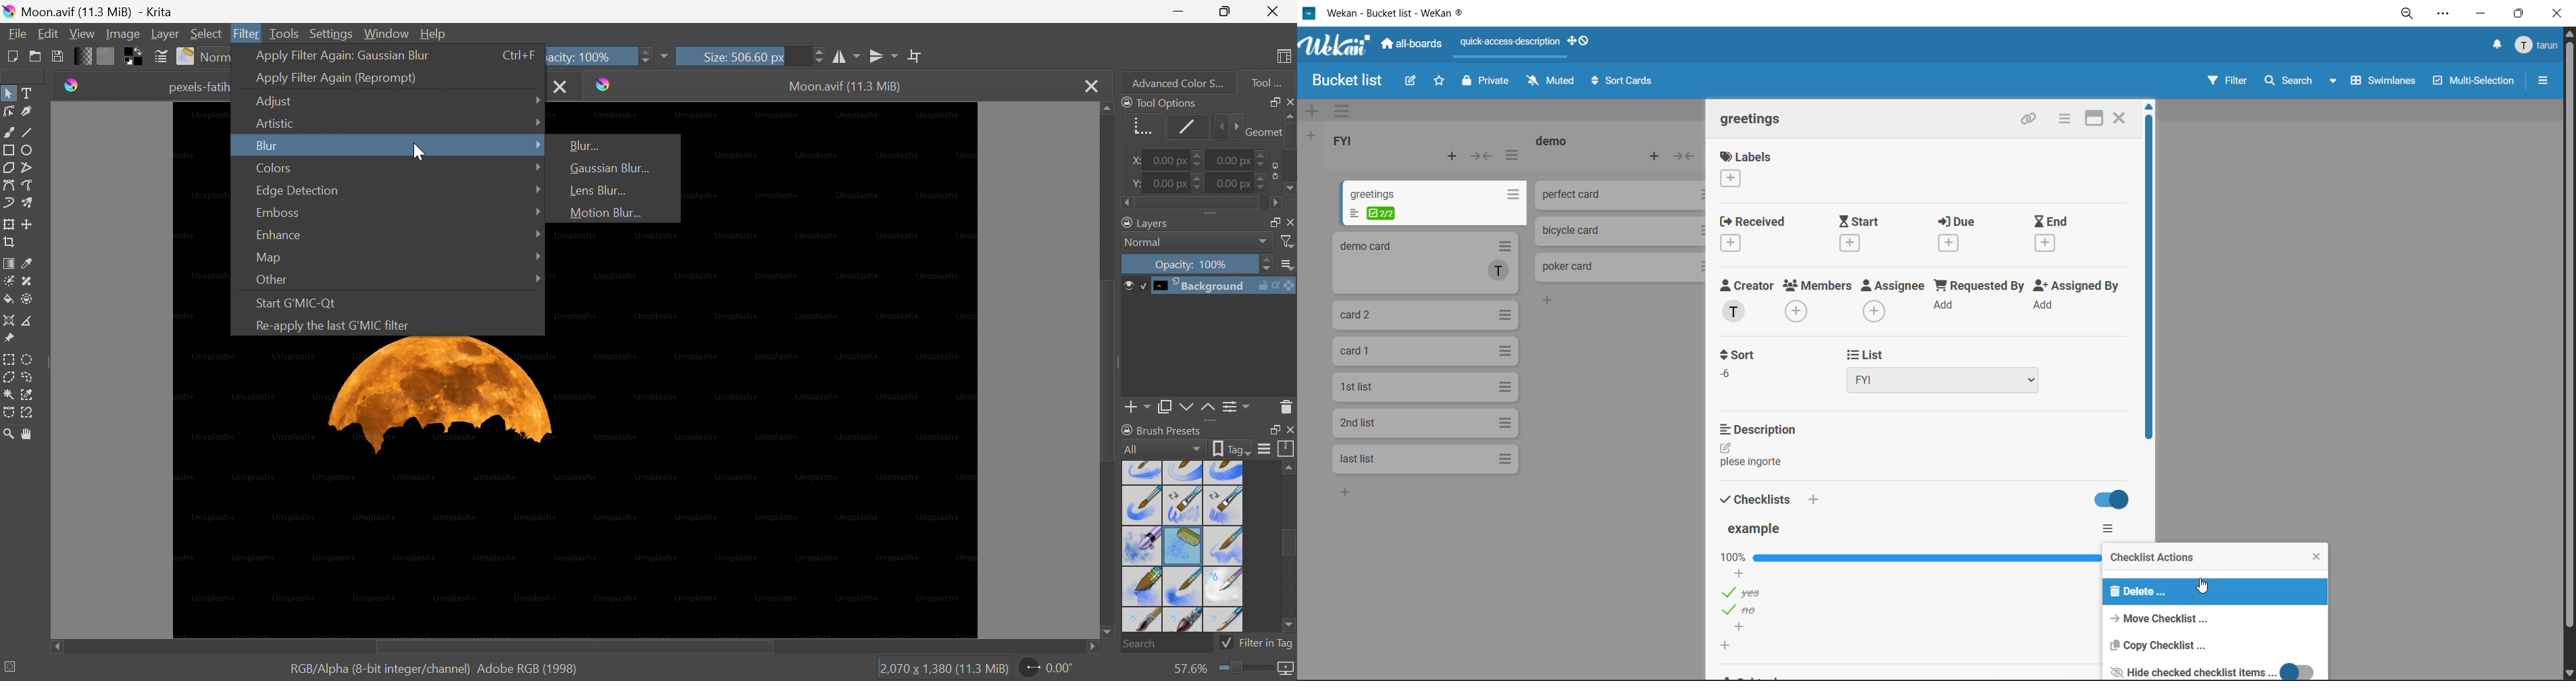 The image size is (2576, 700). Describe the element at coordinates (1142, 129) in the screenshot. I see `Geometry` at that location.